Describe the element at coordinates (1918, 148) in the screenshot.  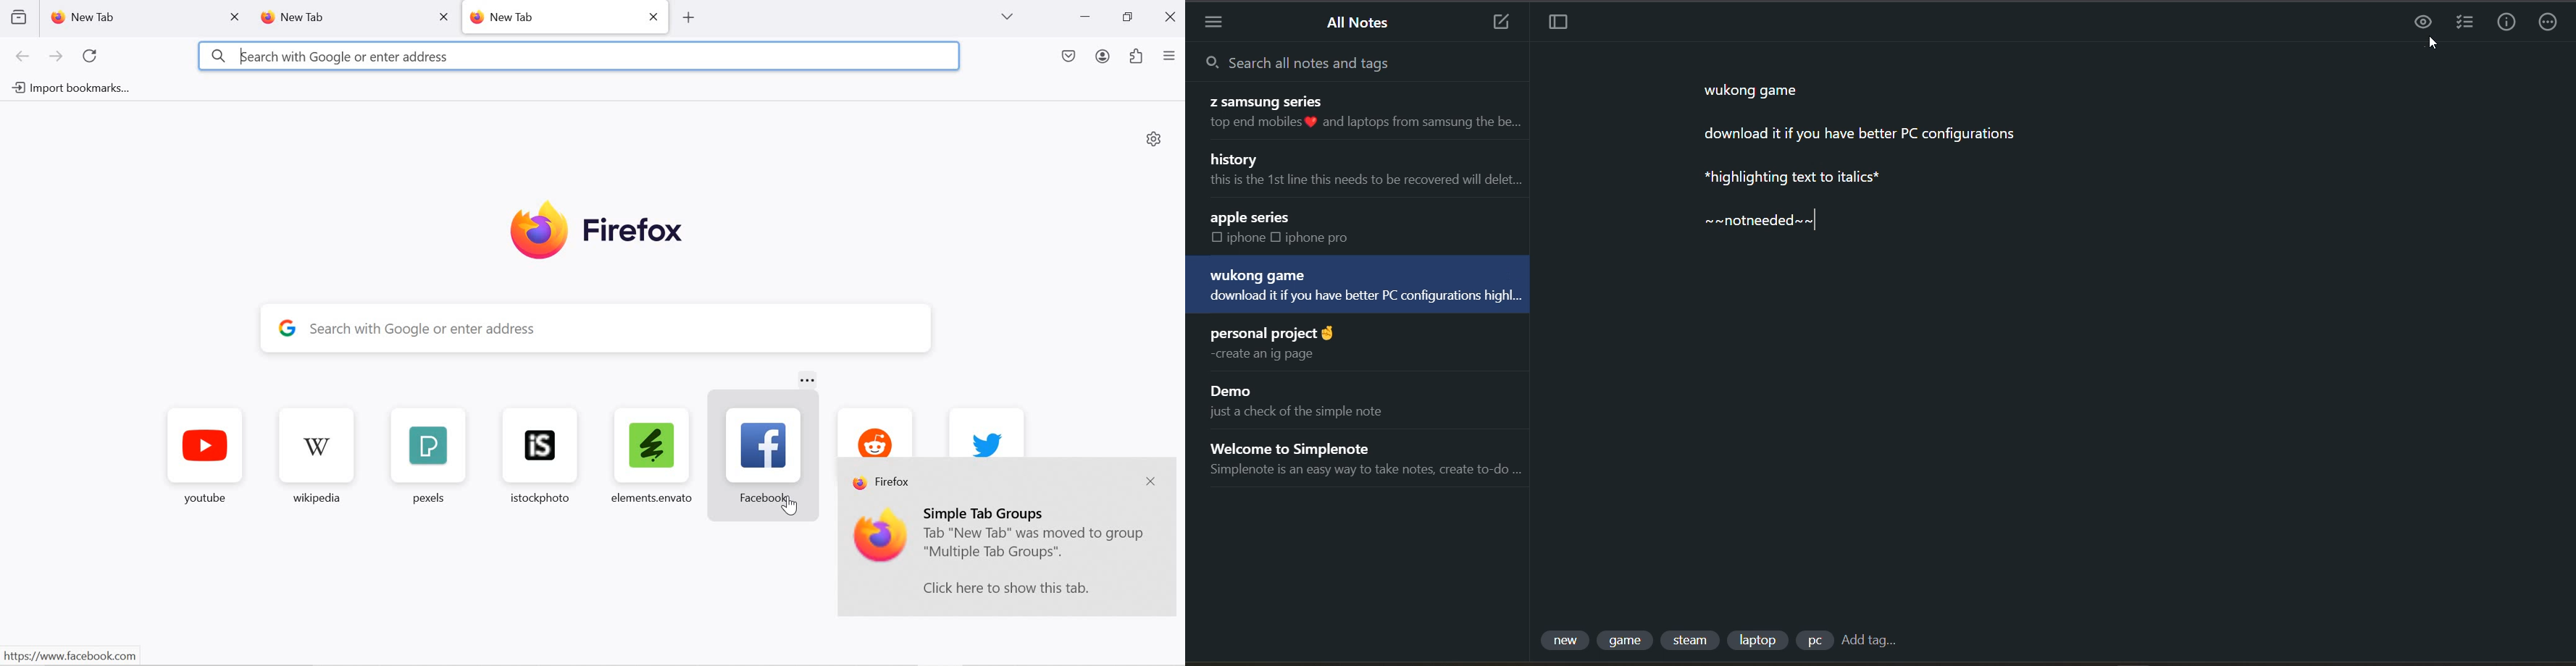
I see `data from current note` at that location.